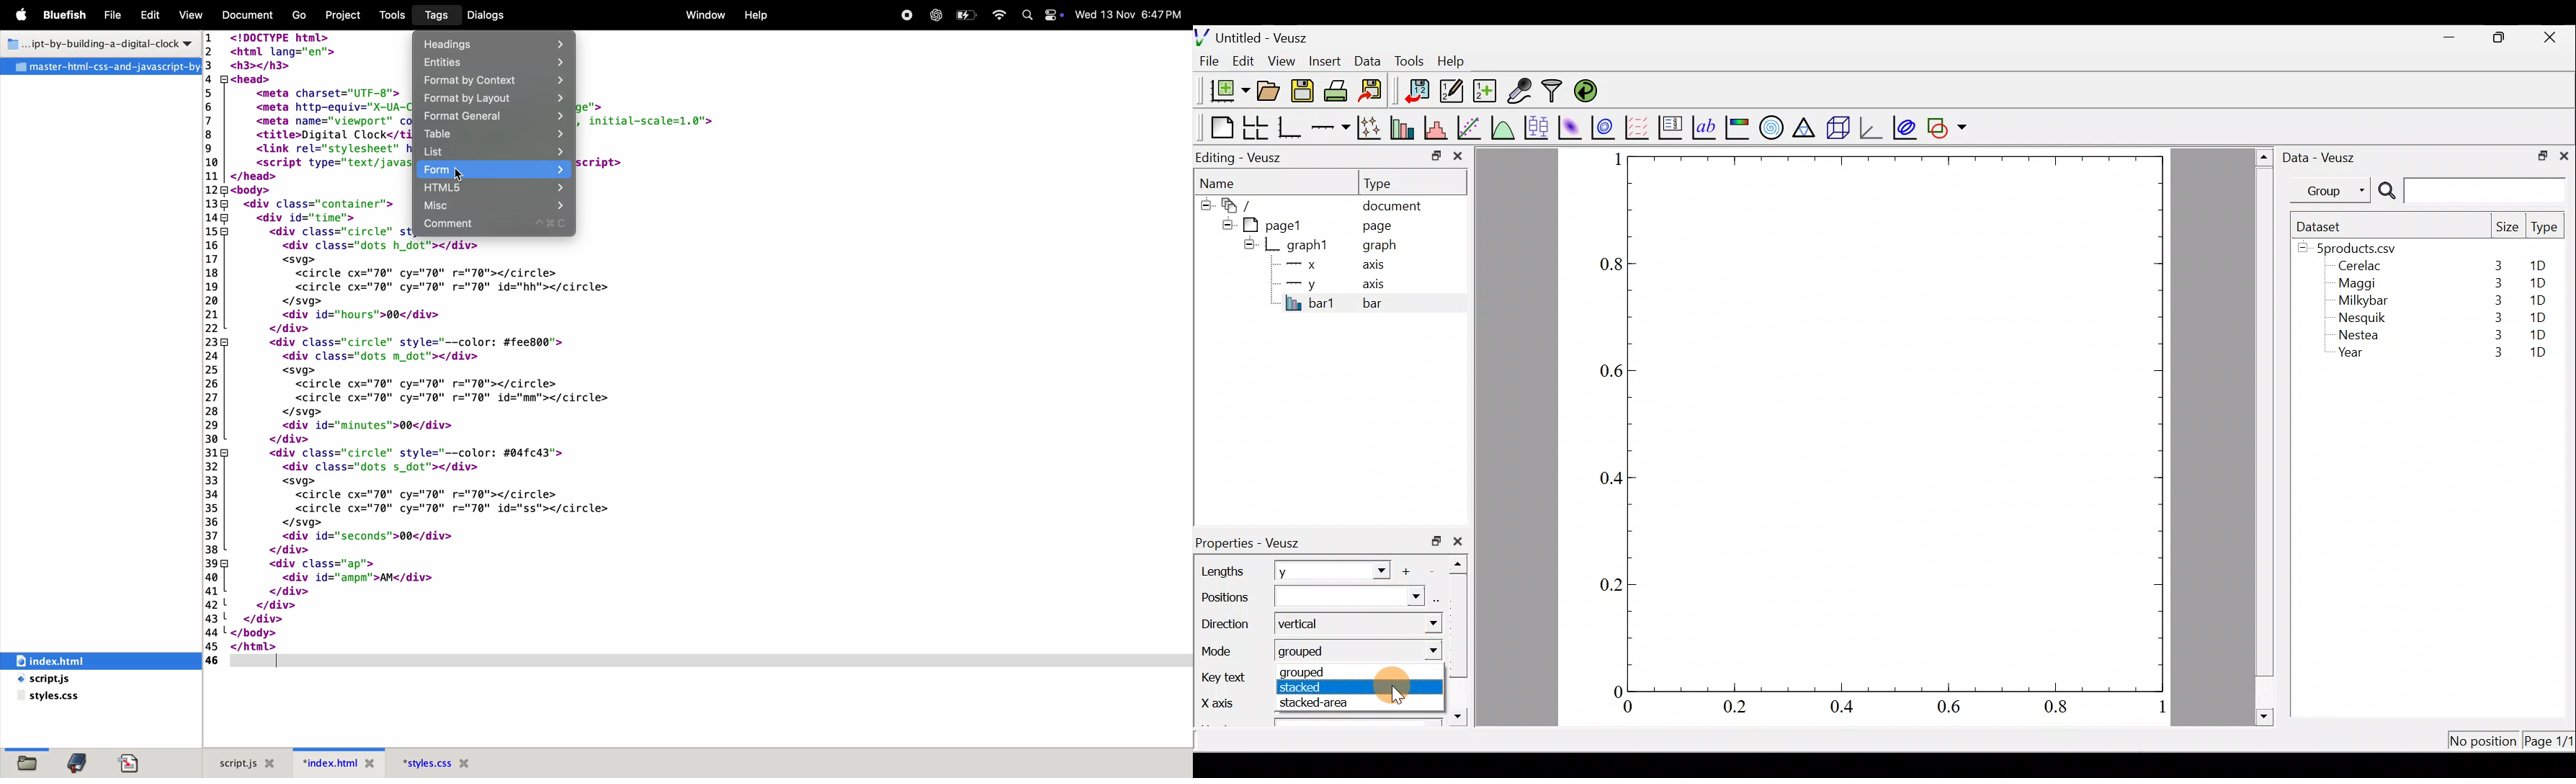  Describe the element at coordinates (2160, 710) in the screenshot. I see `1` at that location.